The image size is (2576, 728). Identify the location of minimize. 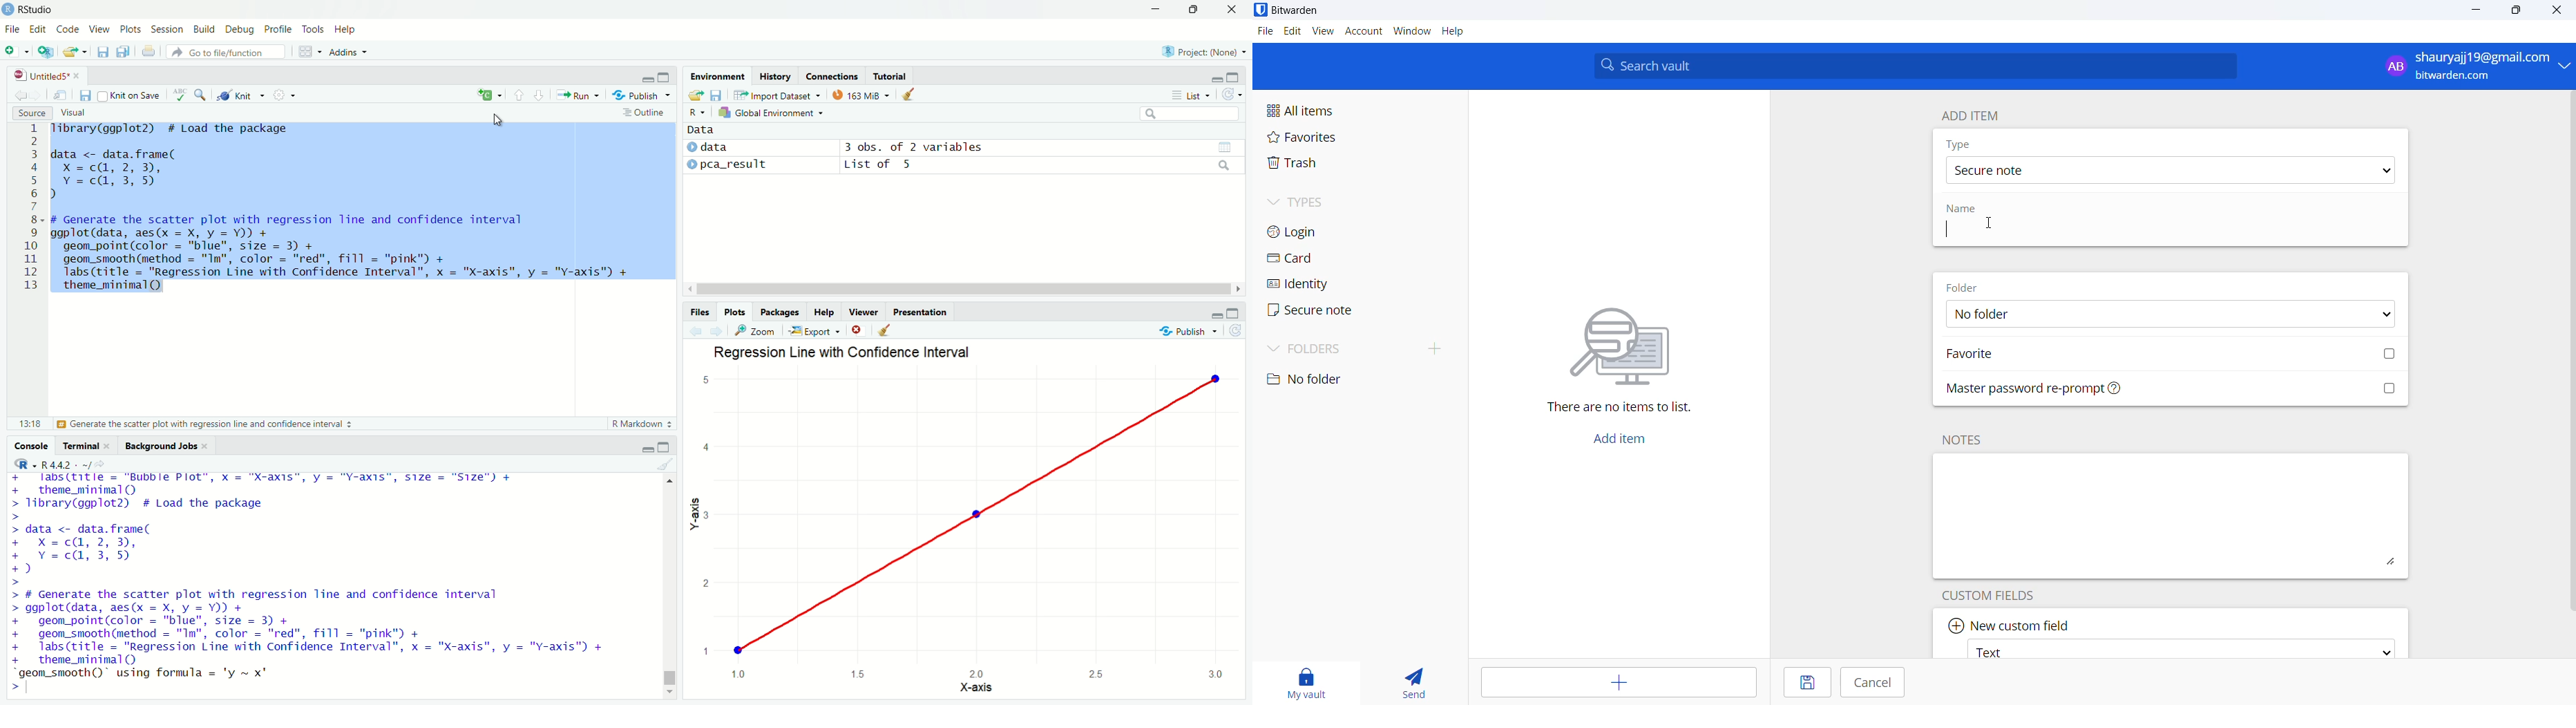
(1215, 78).